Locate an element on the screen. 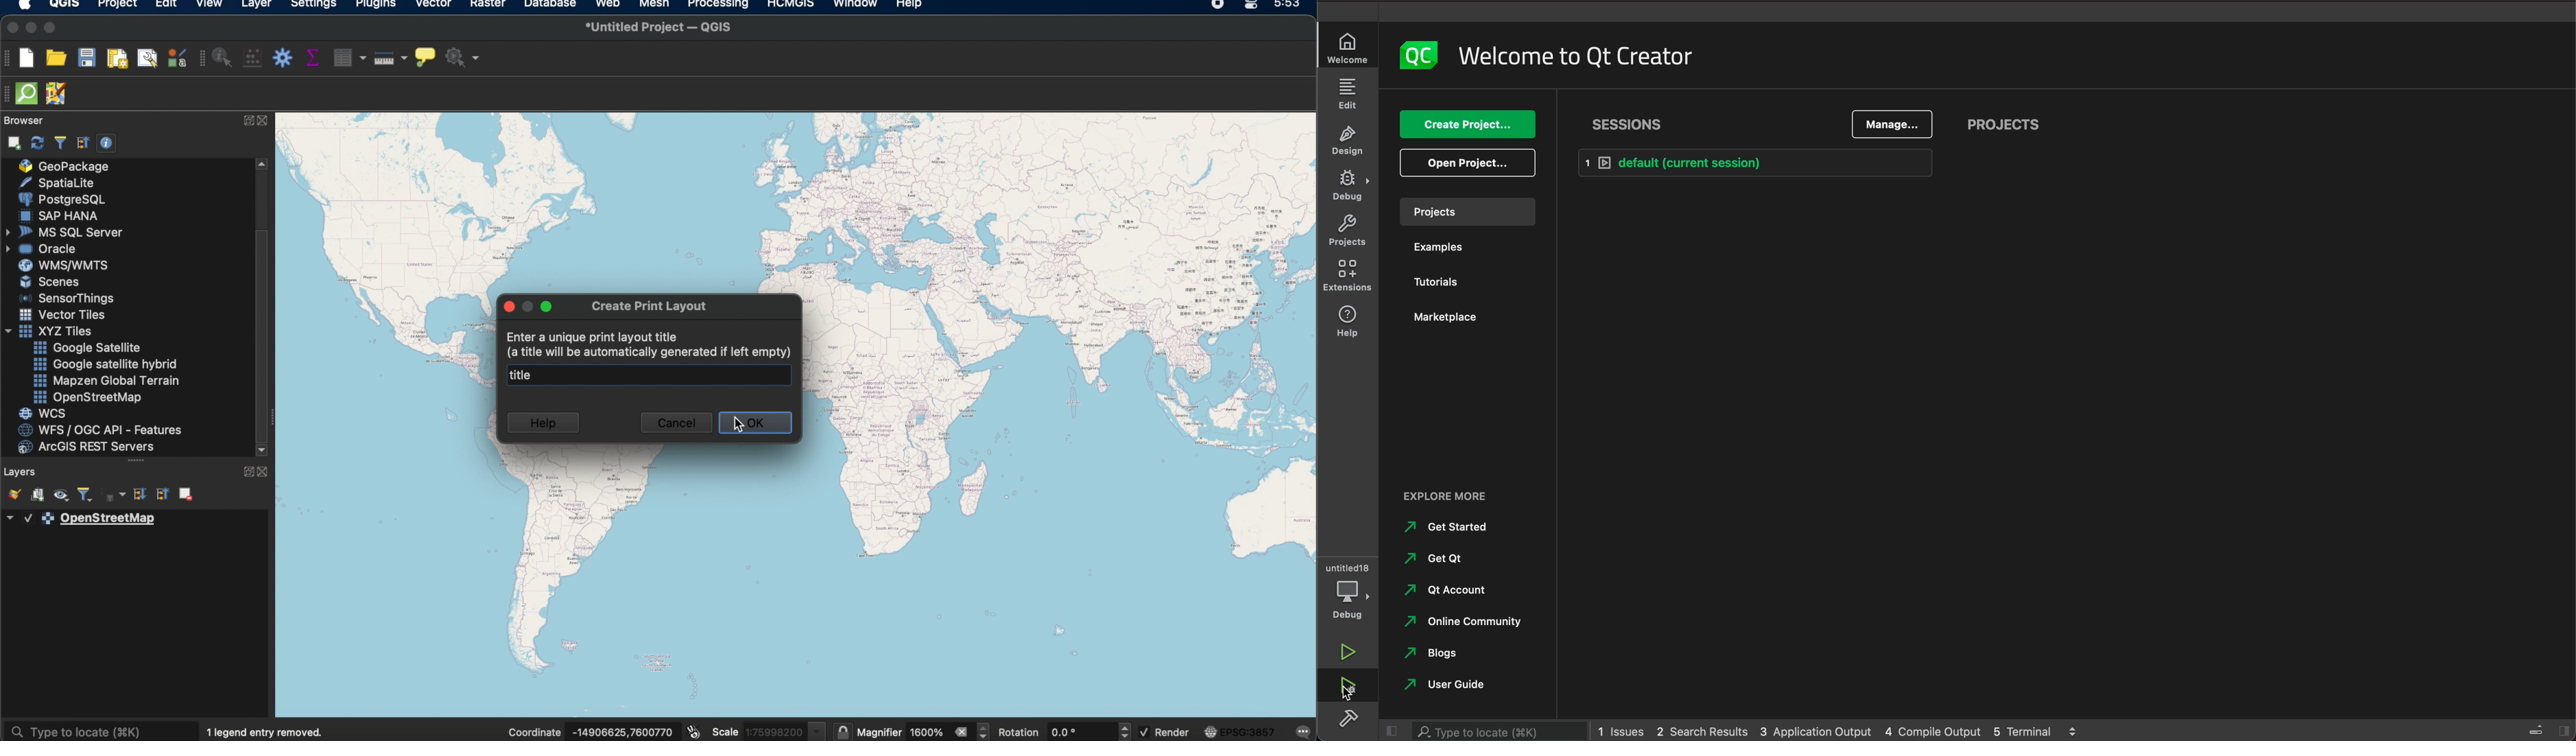 The image size is (2576, 756). Enter a unique print layout title is located at coordinates (647, 344).